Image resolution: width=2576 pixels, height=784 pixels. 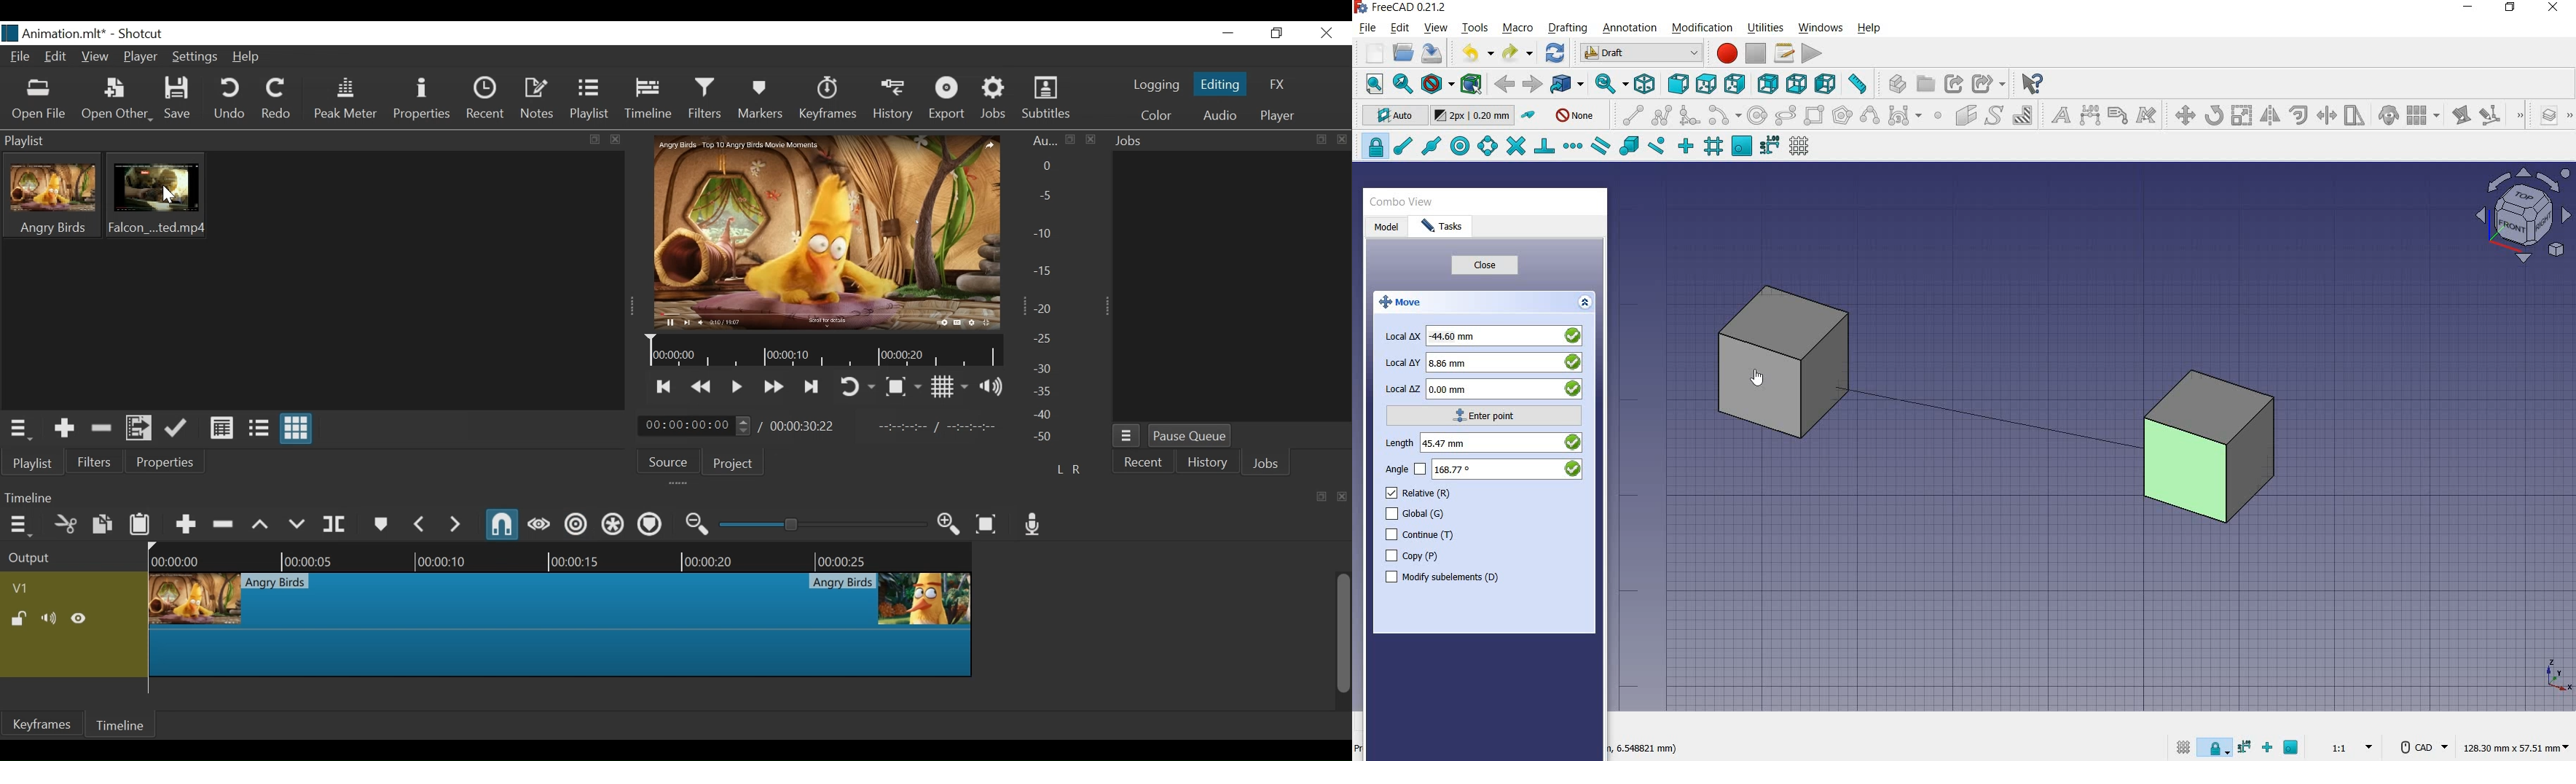 What do you see at coordinates (1644, 749) in the screenshot?
I see `dimension` at bounding box center [1644, 749].